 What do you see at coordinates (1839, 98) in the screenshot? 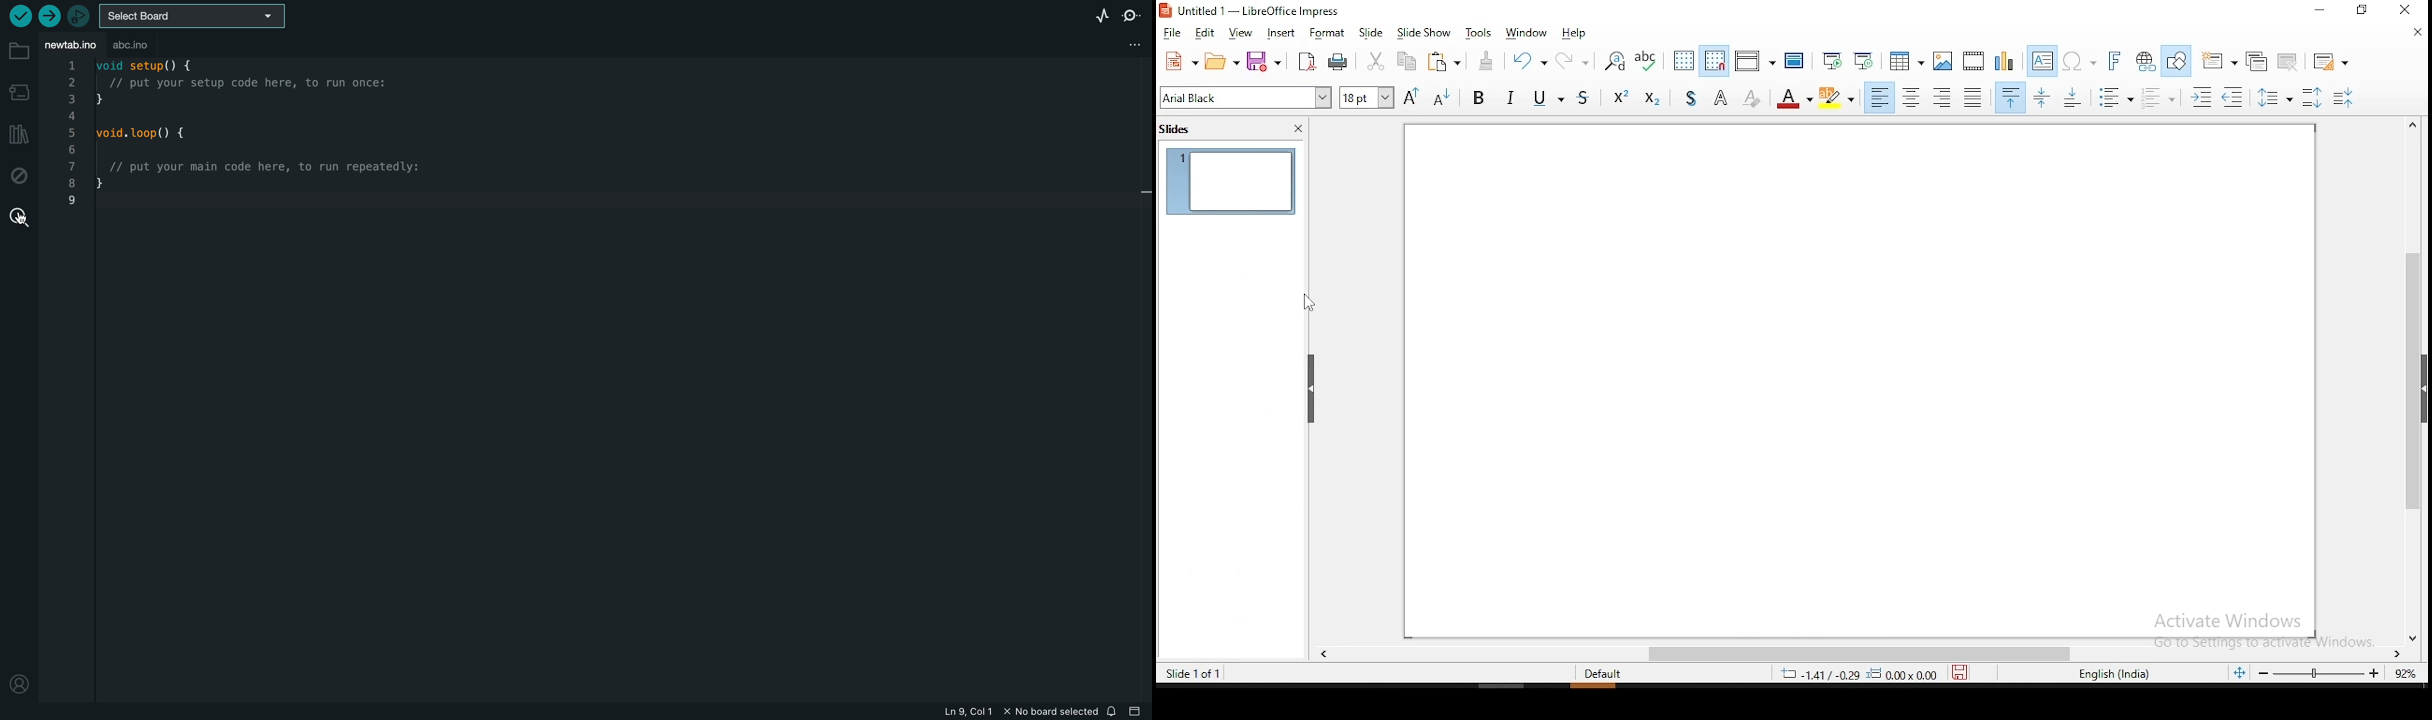
I see `character highlighting color` at bounding box center [1839, 98].